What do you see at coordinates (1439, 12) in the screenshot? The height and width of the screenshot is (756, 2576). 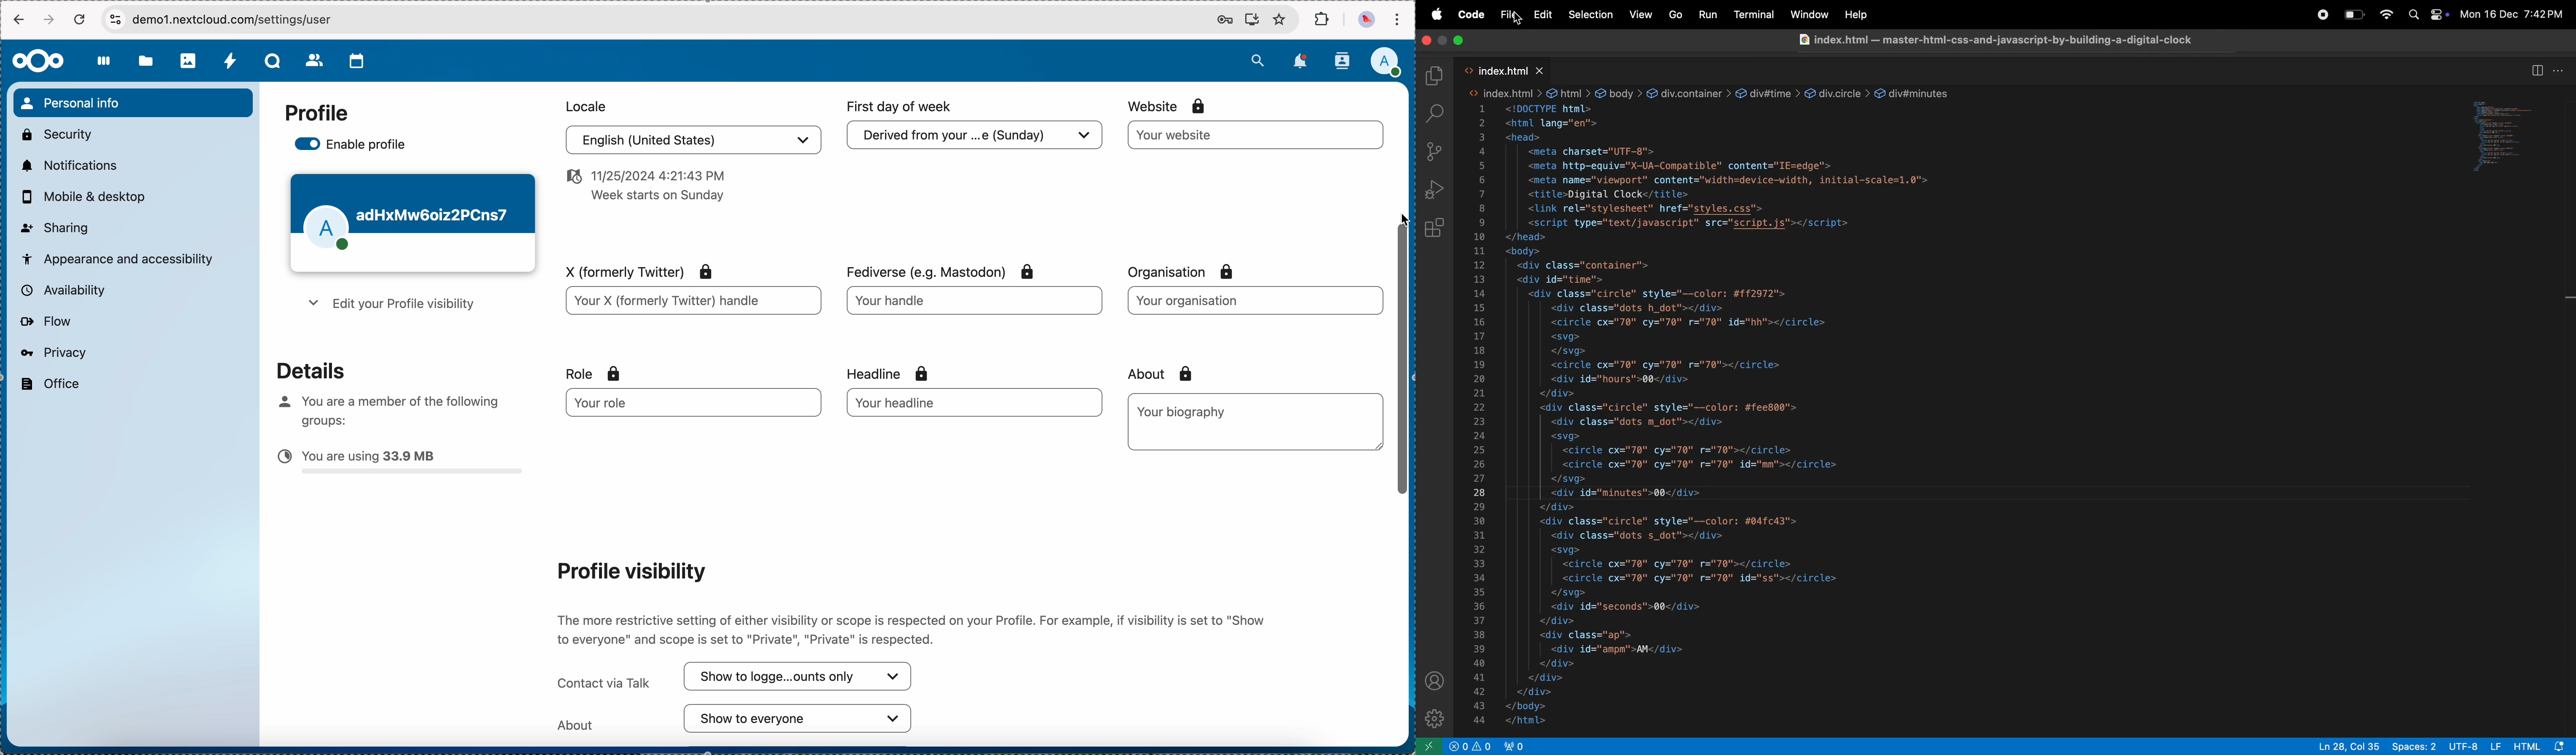 I see `apple menu` at bounding box center [1439, 12].